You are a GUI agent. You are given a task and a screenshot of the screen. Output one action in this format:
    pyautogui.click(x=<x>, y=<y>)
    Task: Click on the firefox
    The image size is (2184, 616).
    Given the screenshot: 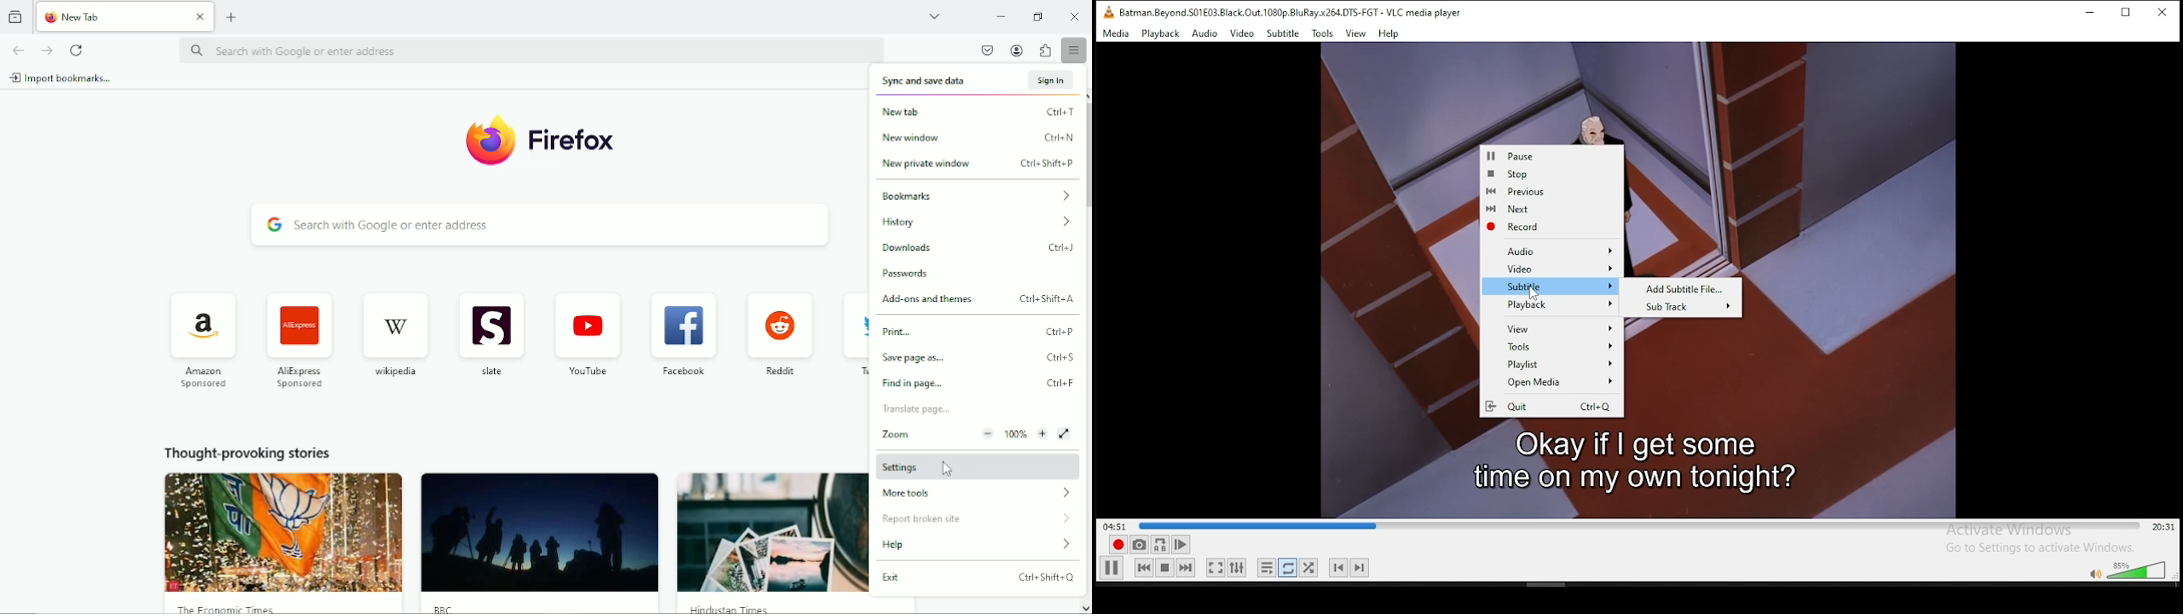 What is the action you would take?
    pyautogui.click(x=578, y=139)
    